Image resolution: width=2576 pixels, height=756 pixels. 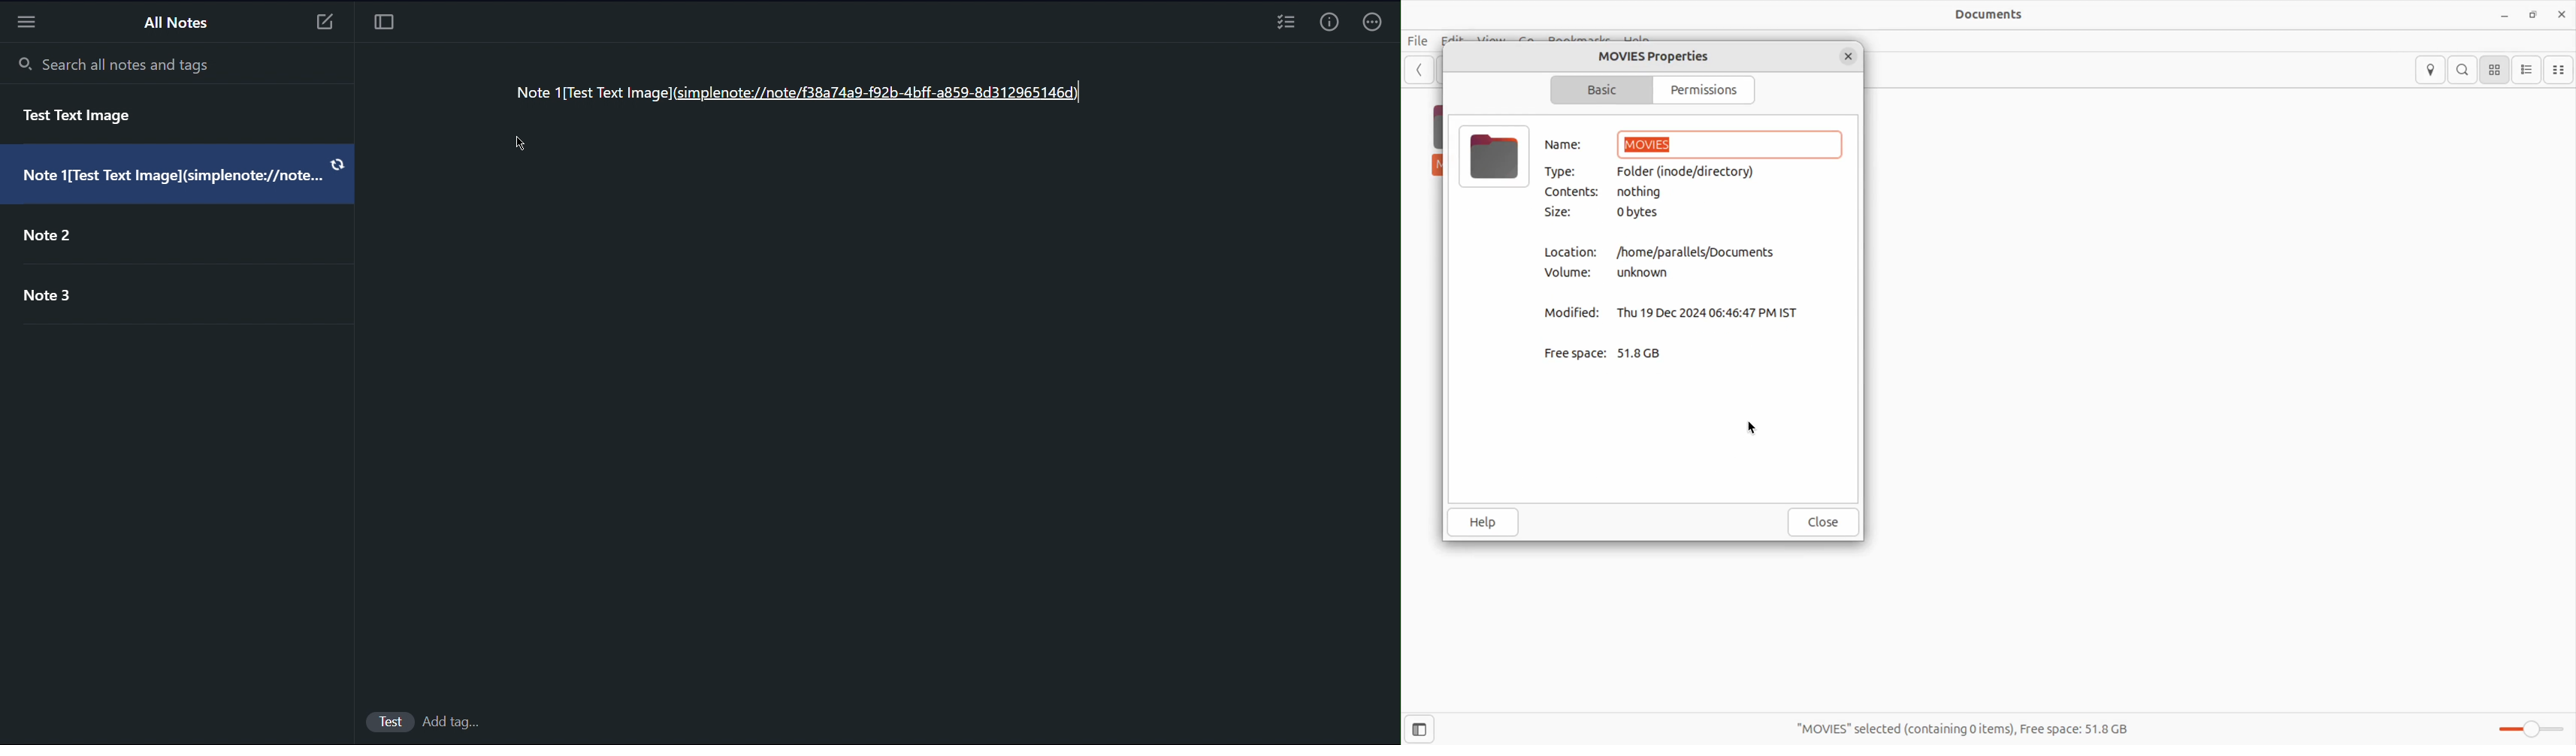 I want to click on Volume, so click(x=1572, y=275).